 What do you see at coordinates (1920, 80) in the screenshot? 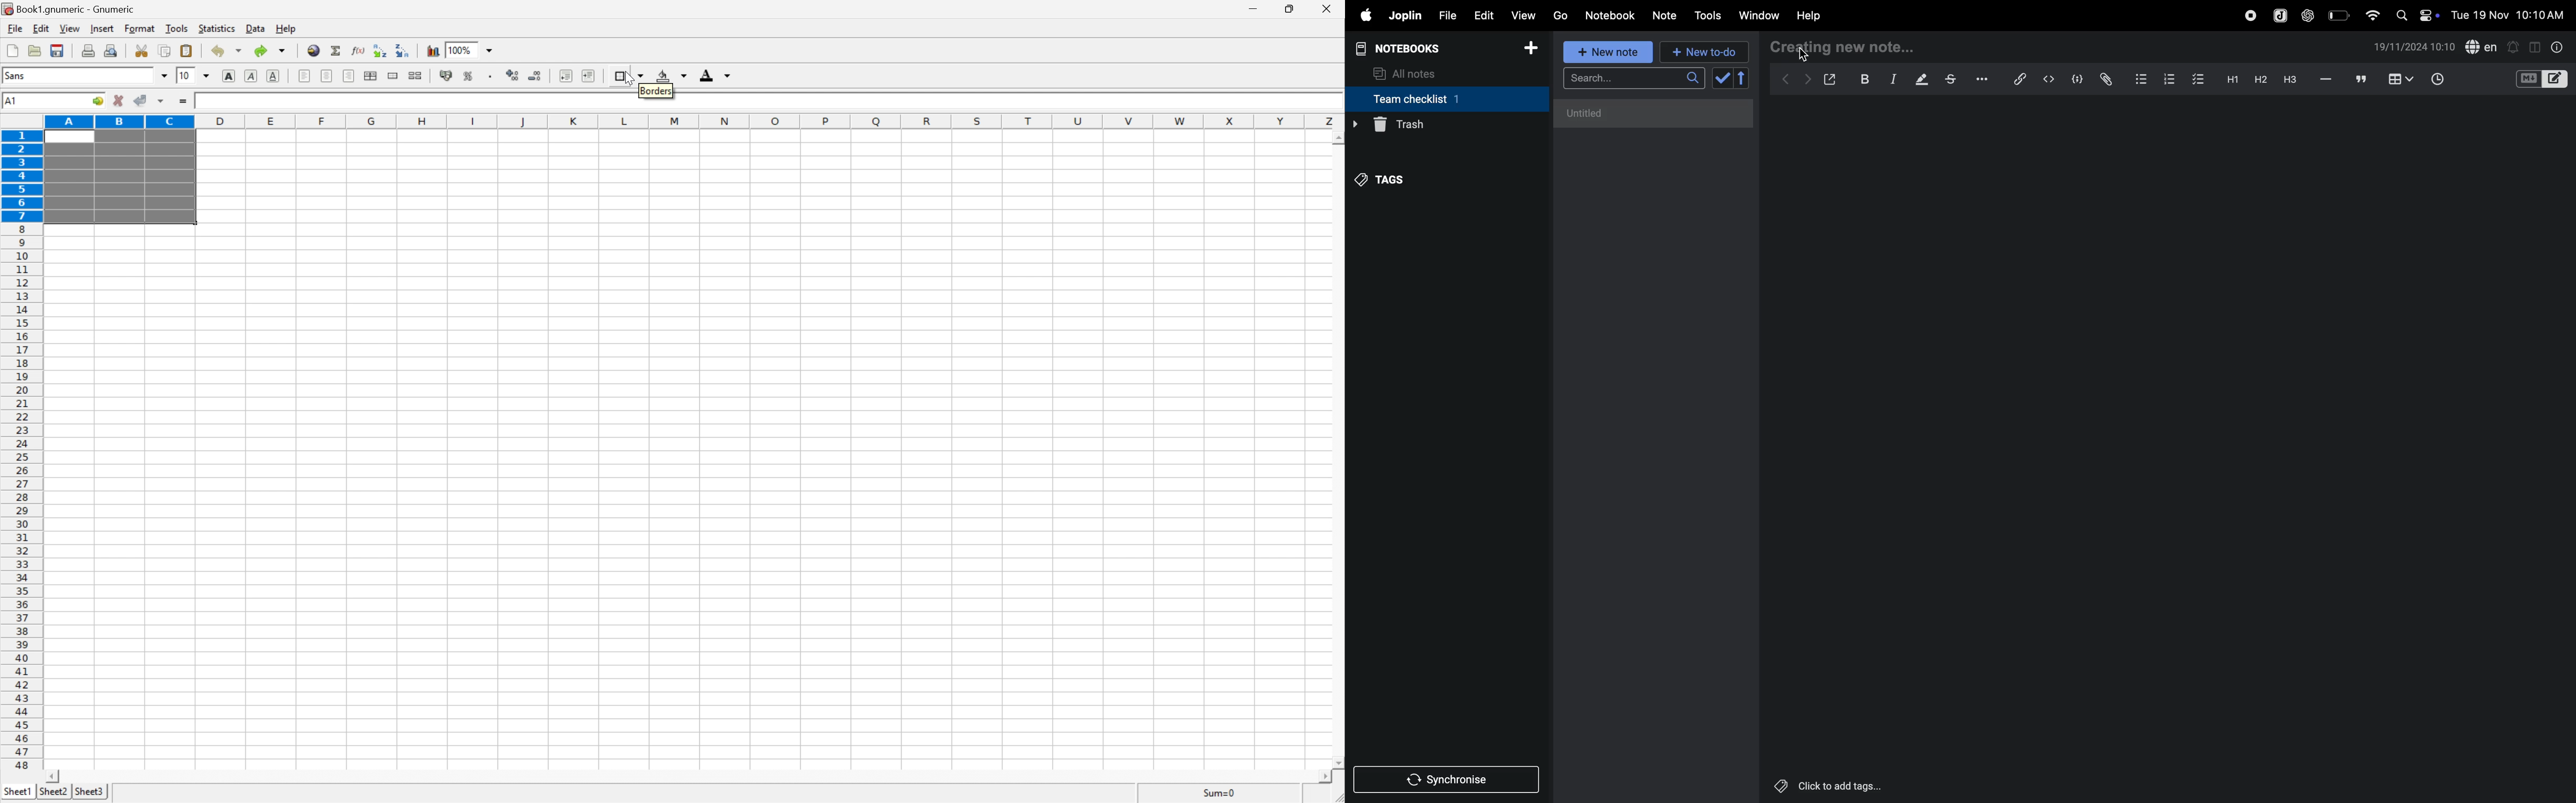
I see `highlight` at bounding box center [1920, 80].